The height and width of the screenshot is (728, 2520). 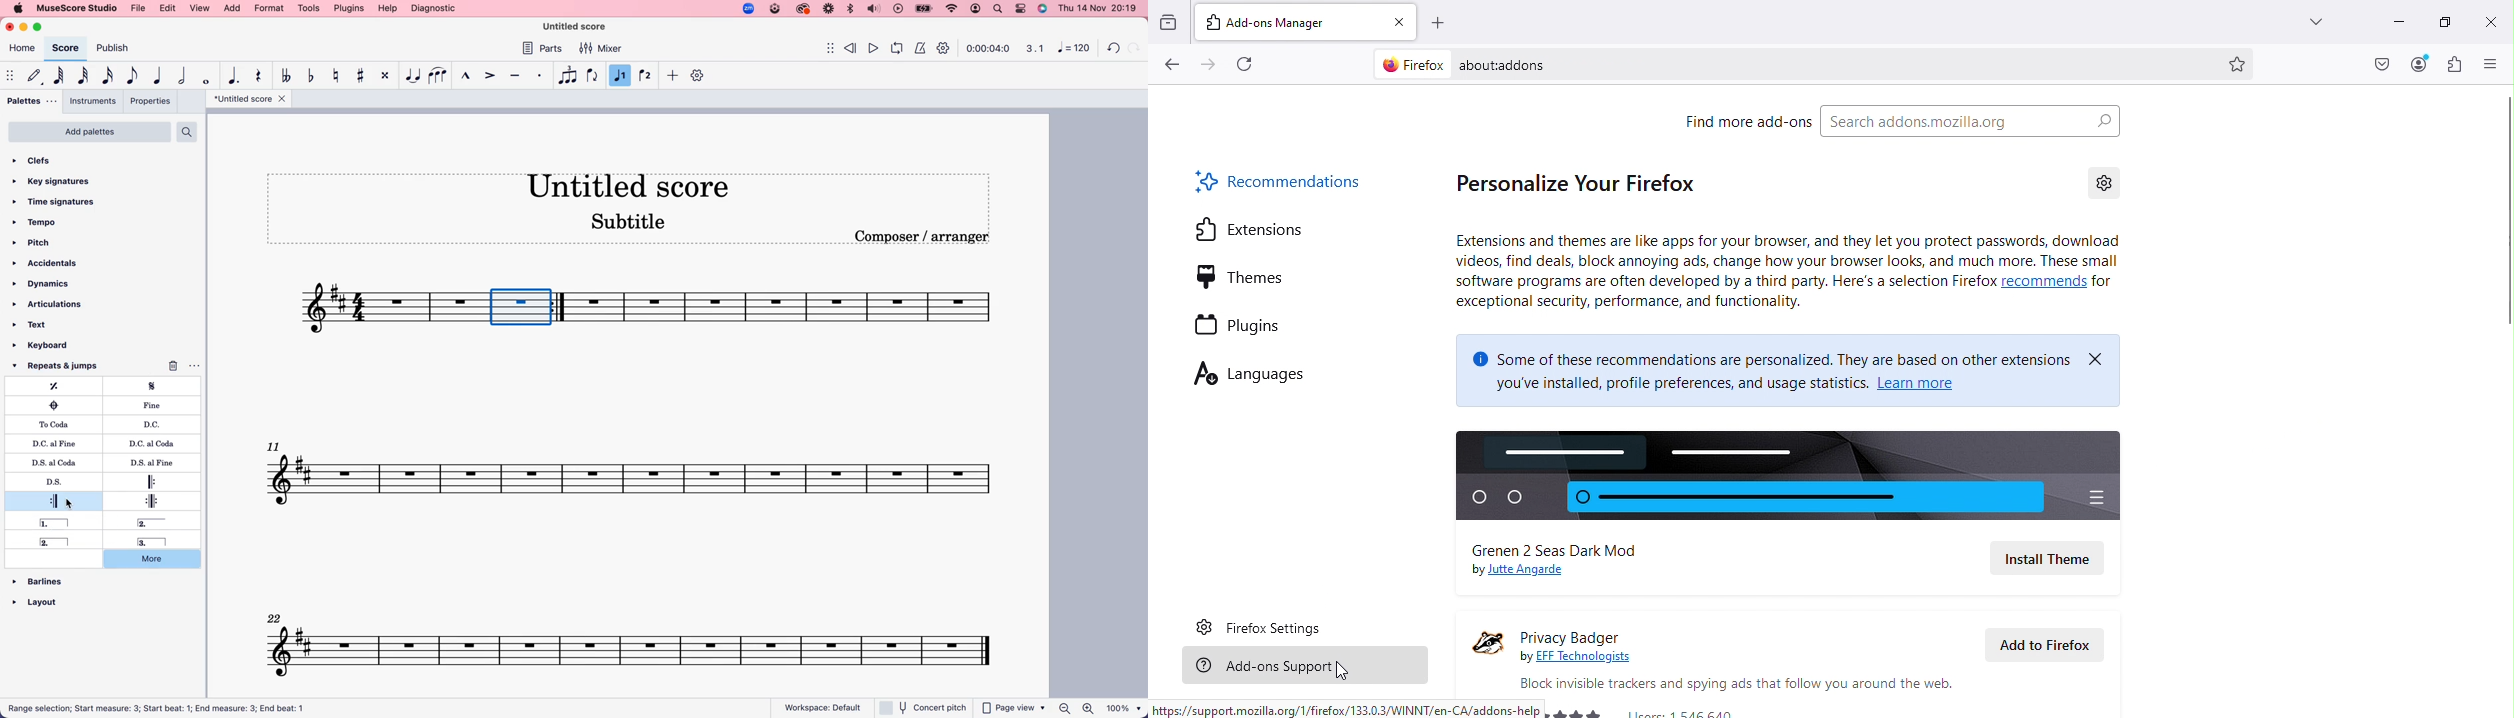 What do you see at coordinates (1097, 8) in the screenshot?
I see `date` at bounding box center [1097, 8].